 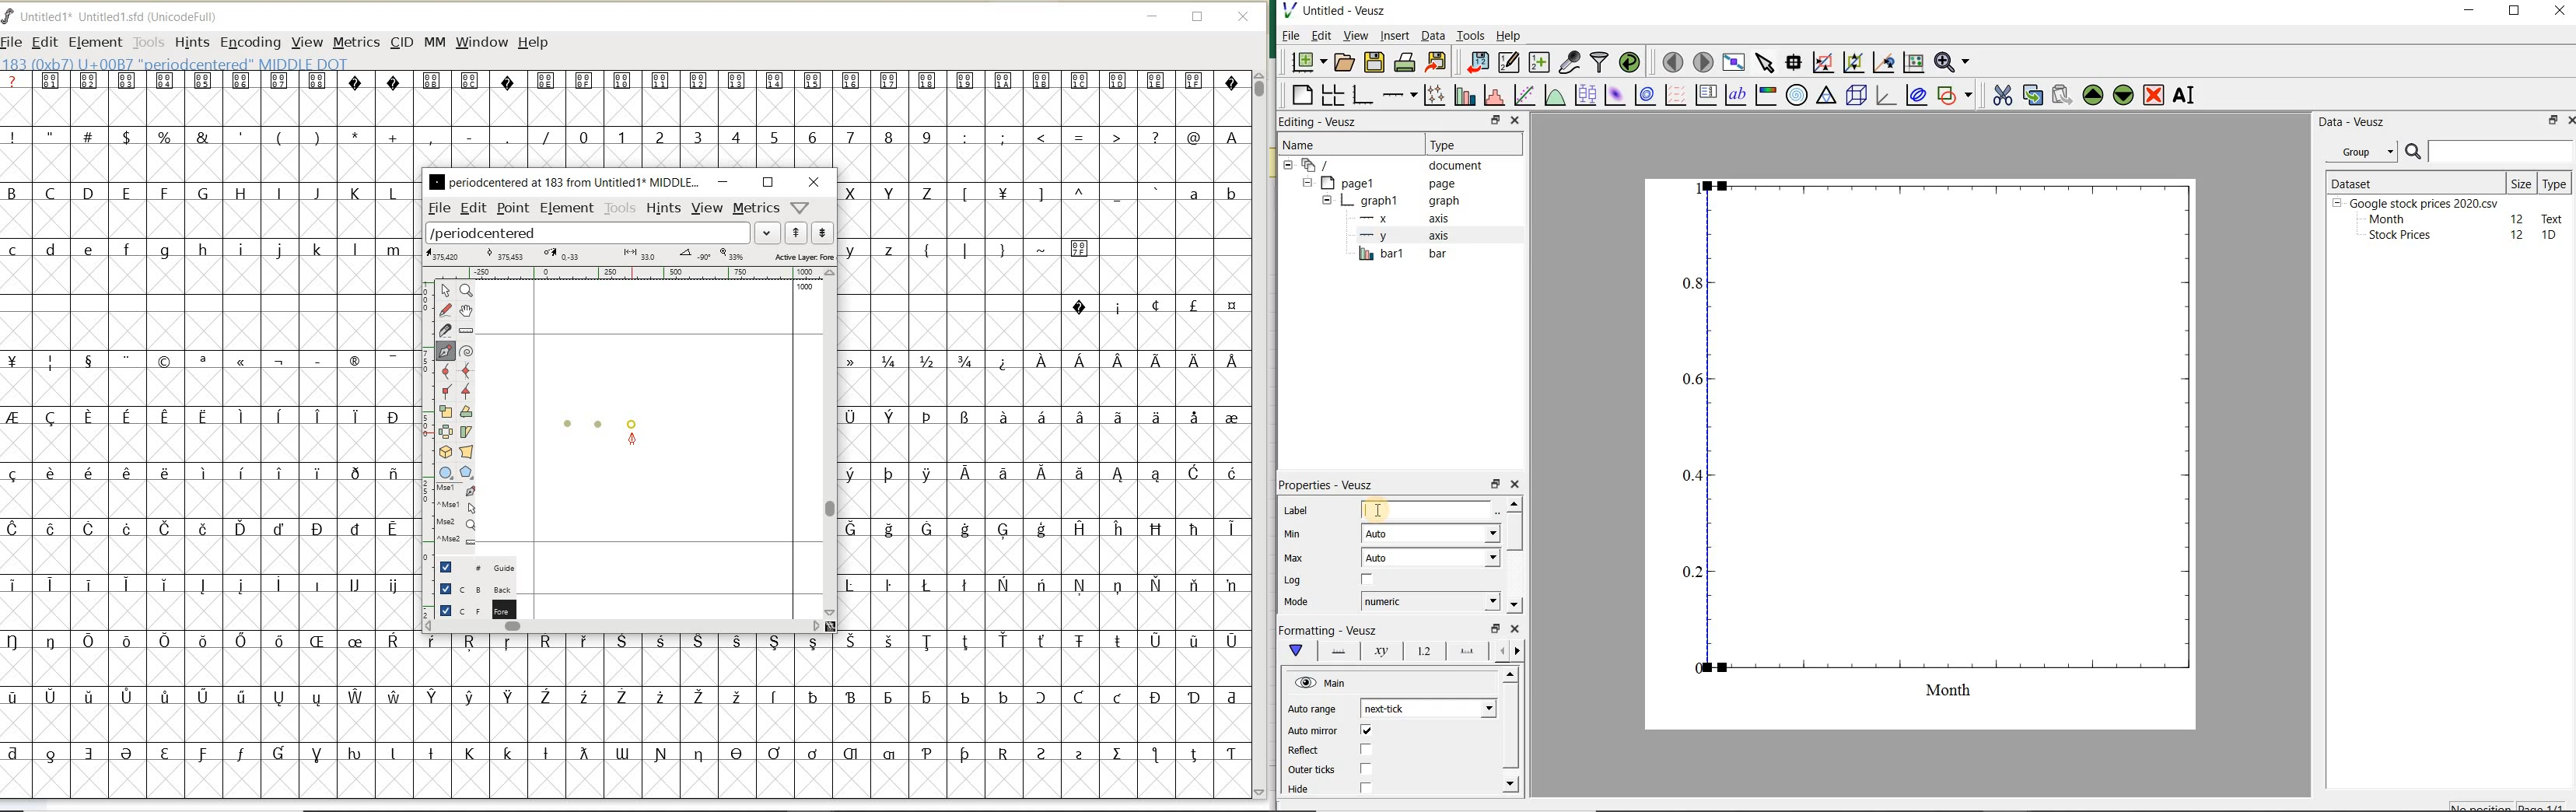 I want to click on feltpen tool/cursor location, so click(x=632, y=439).